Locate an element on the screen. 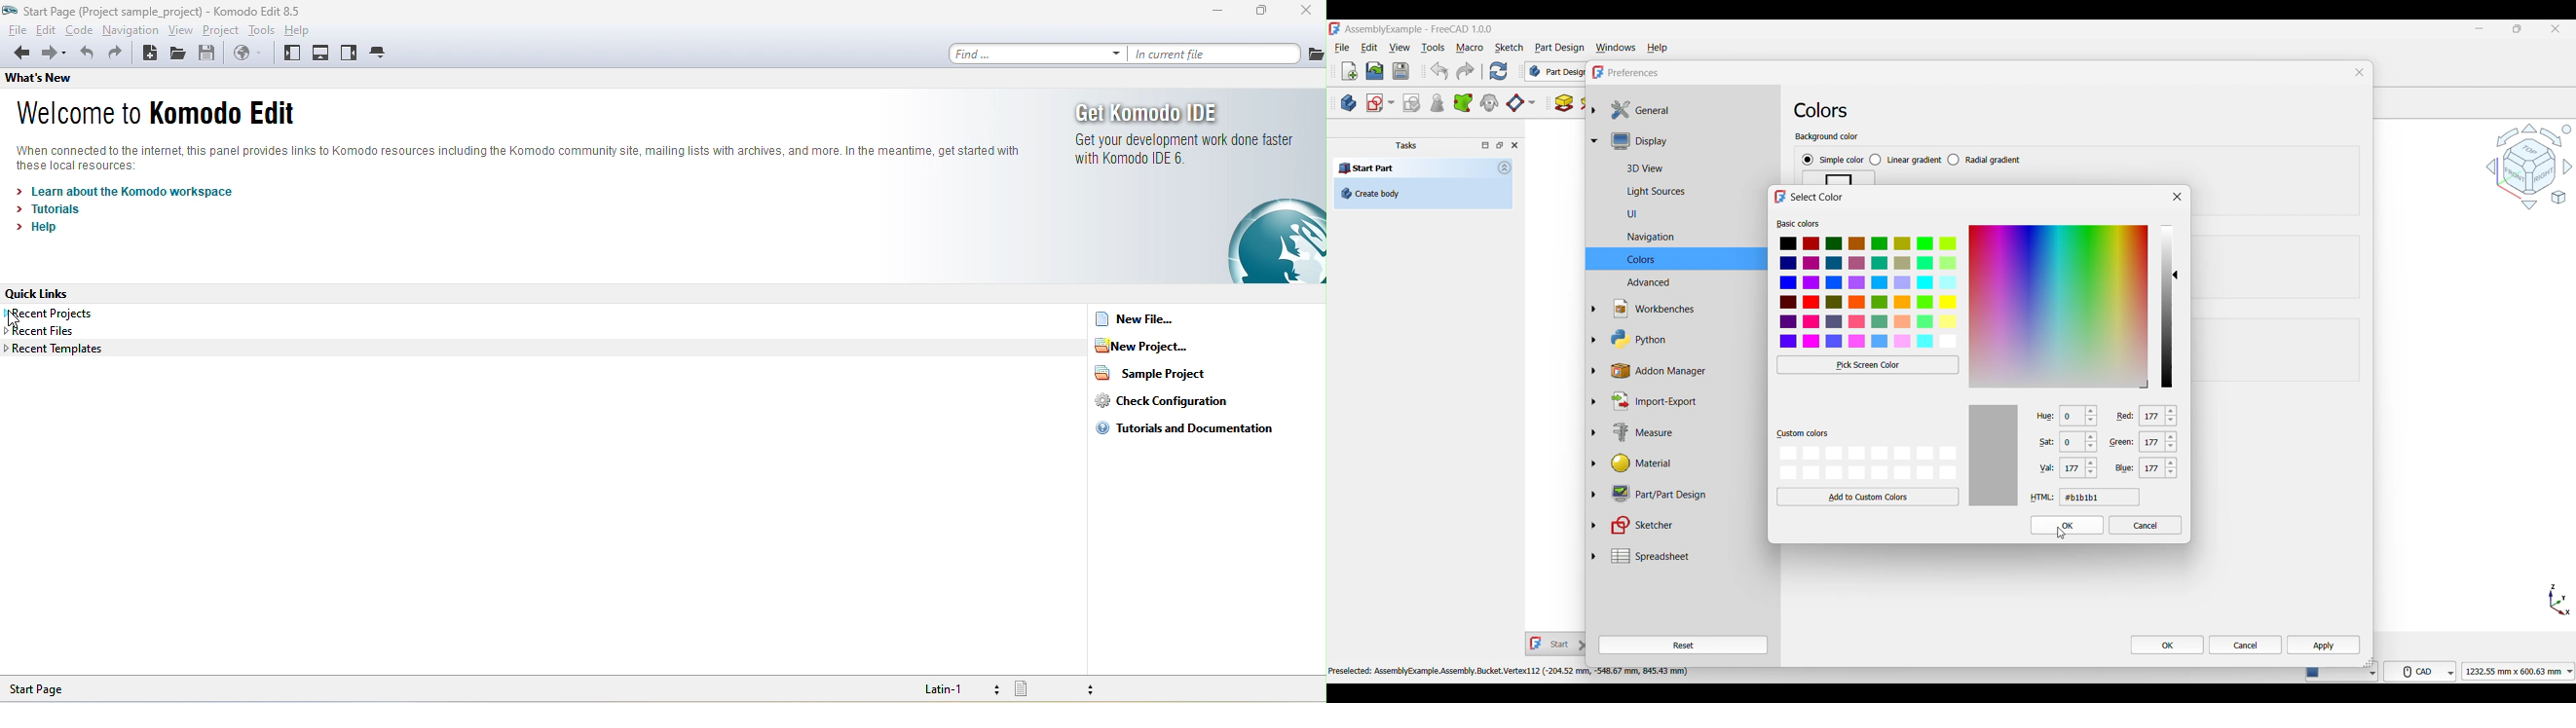 Image resolution: width=2576 pixels, height=728 pixels. Start Page is located at coordinates (55, 687).